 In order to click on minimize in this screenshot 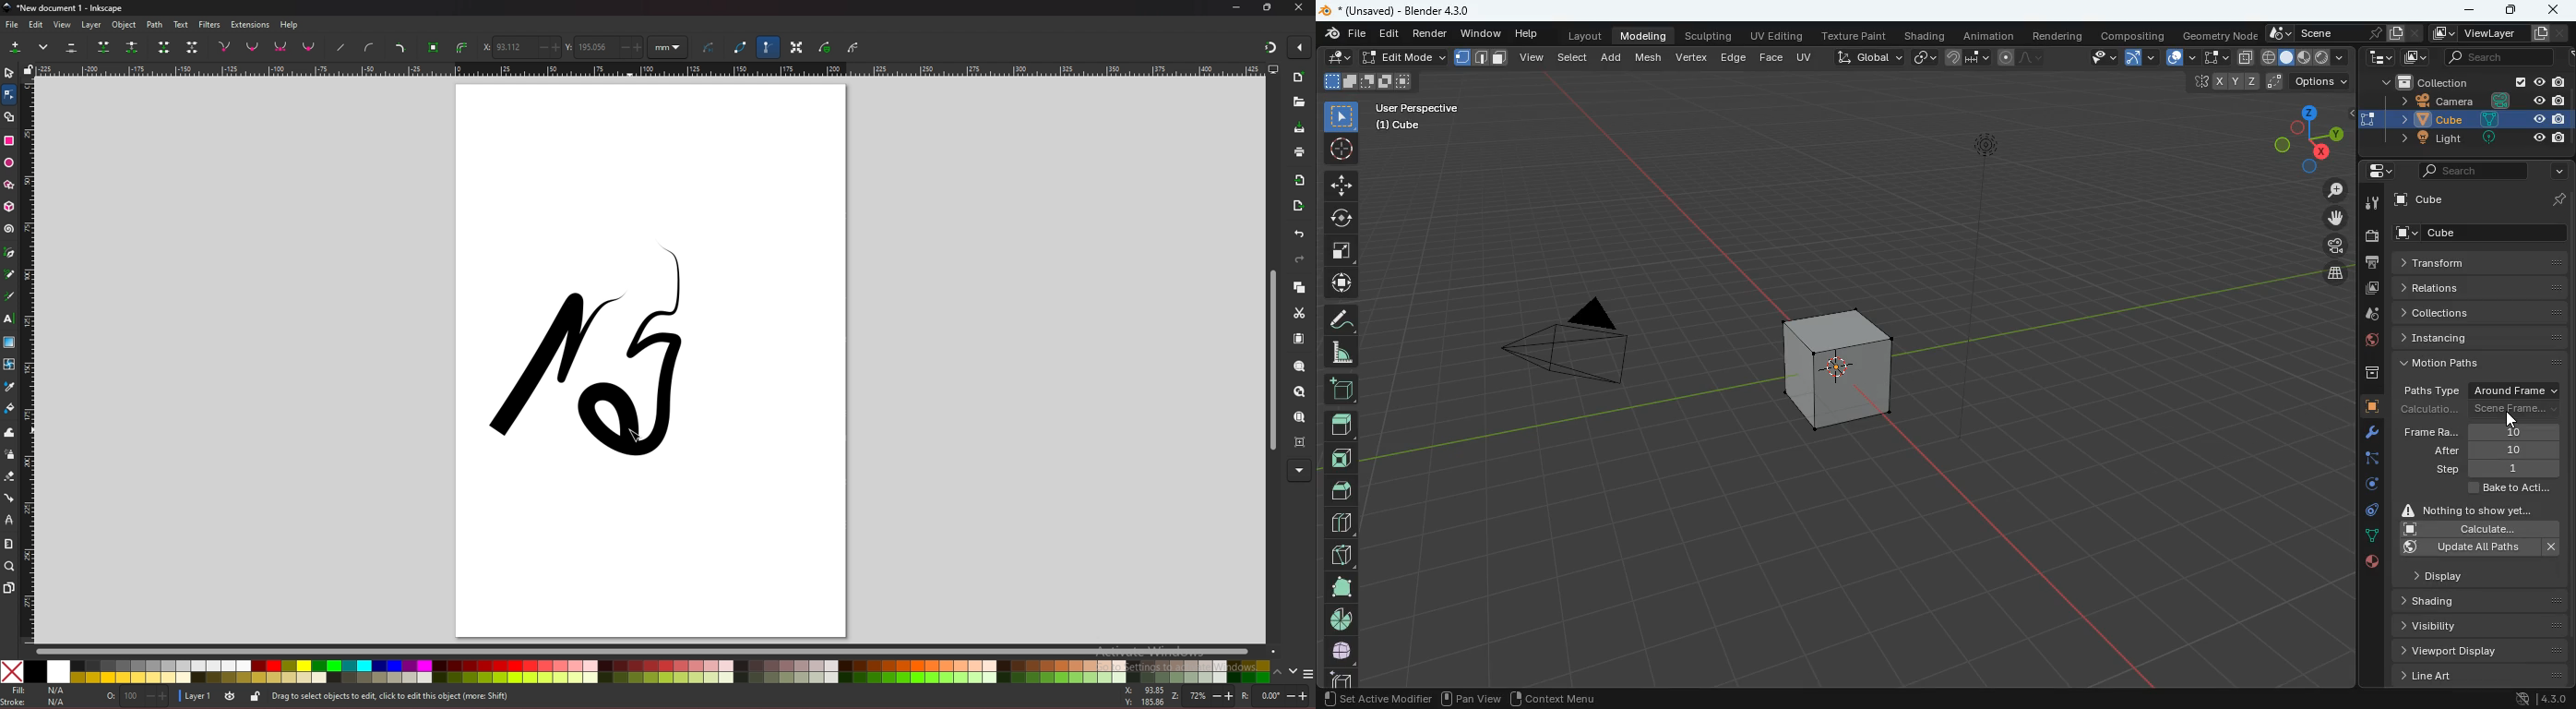, I will do `click(1237, 8)`.